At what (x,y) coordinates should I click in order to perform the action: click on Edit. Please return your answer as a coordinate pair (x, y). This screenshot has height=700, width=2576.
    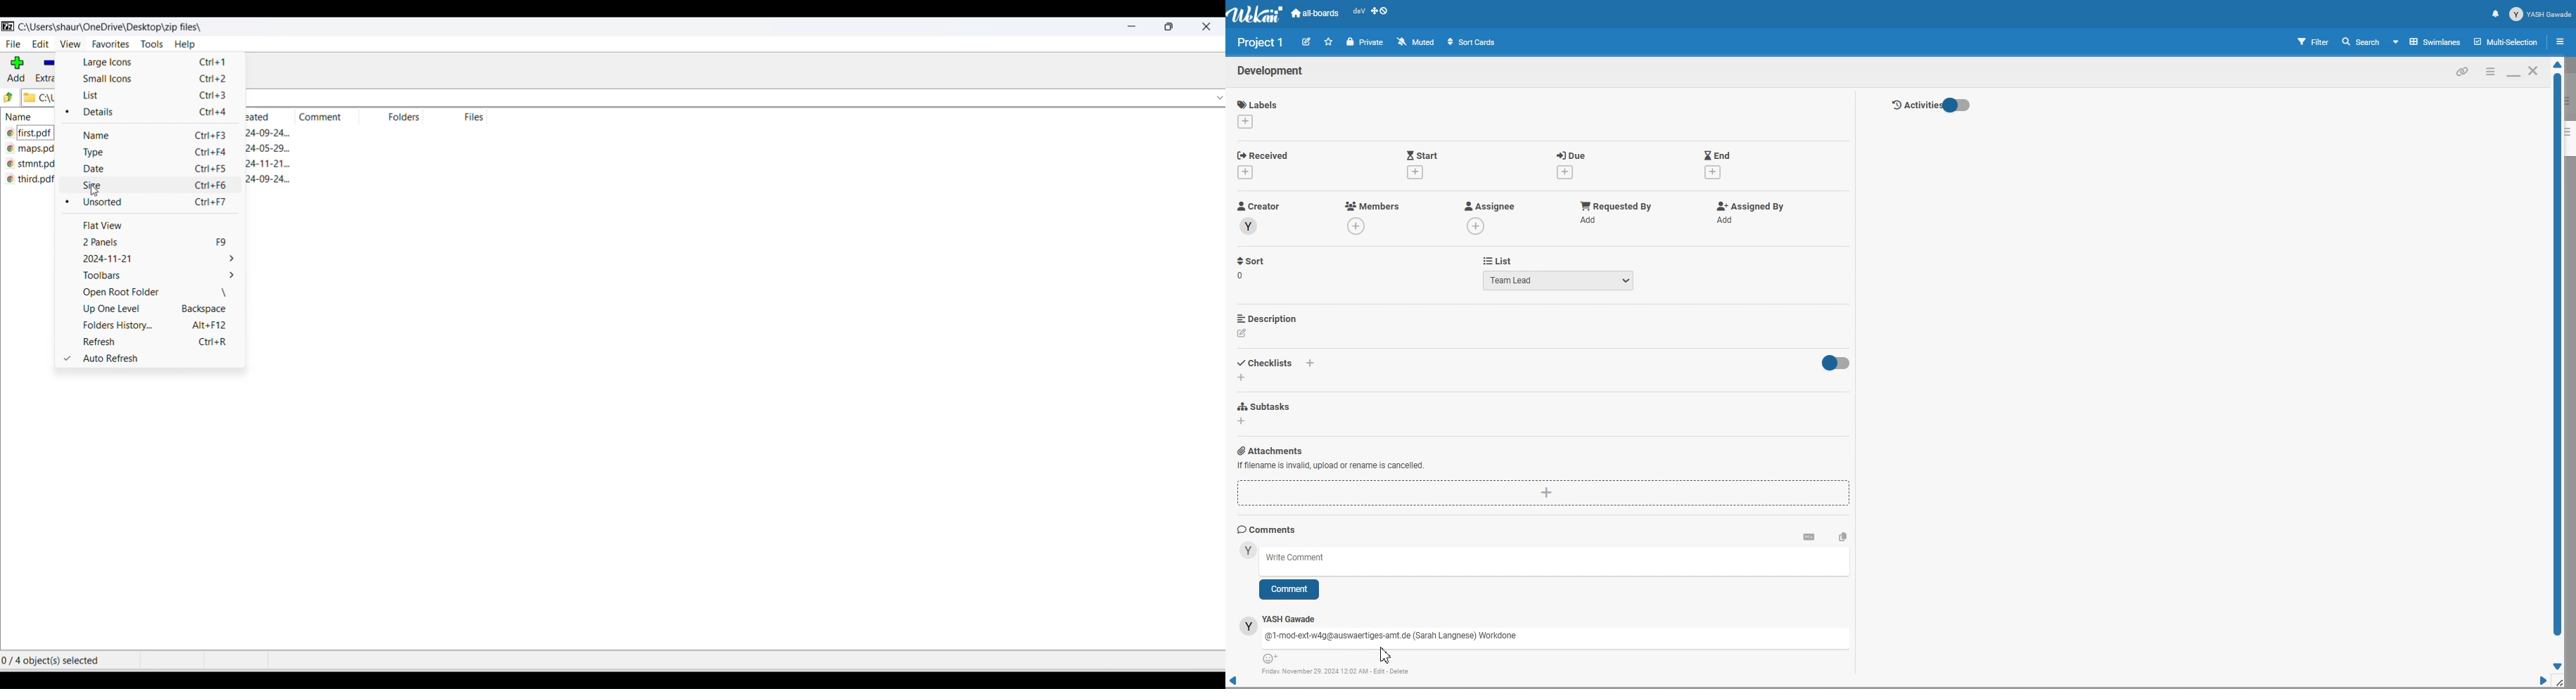
    Looking at the image, I should click on (1306, 41).